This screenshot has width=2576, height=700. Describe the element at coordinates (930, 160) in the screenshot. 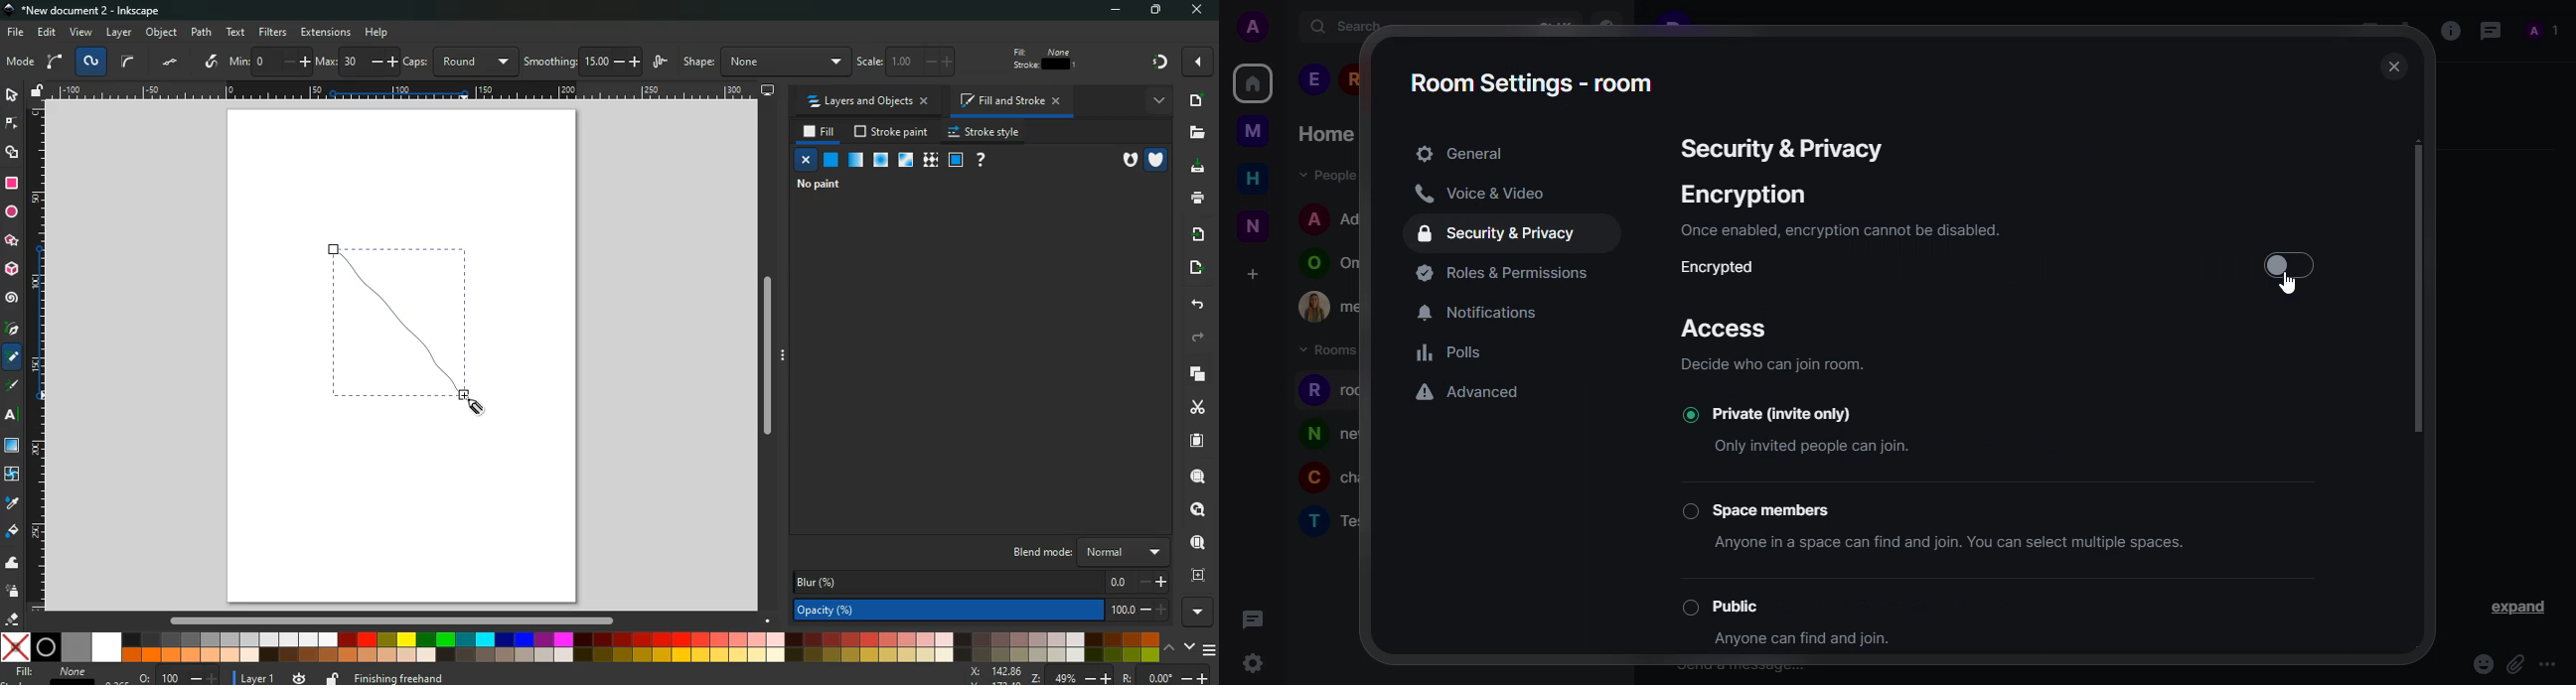

I see `texture` at that location.